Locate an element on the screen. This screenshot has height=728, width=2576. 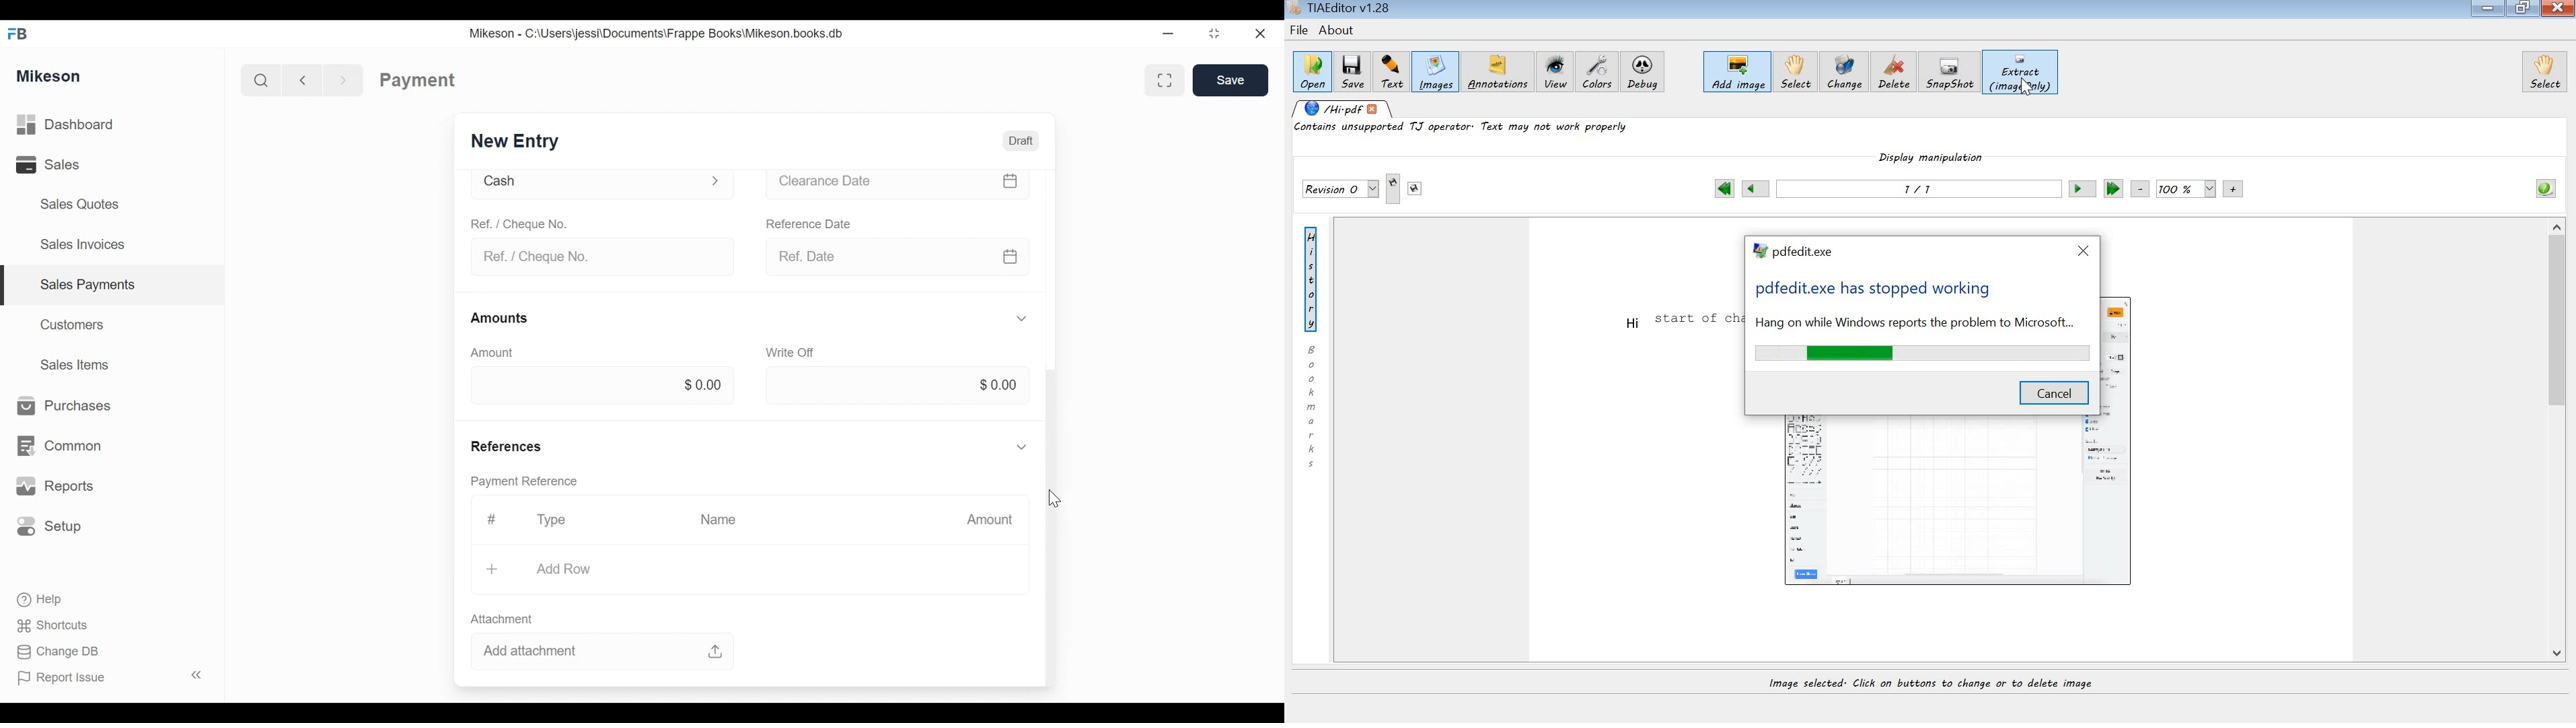
Ref. / Cheque No. is located at coordinates (598, 256).